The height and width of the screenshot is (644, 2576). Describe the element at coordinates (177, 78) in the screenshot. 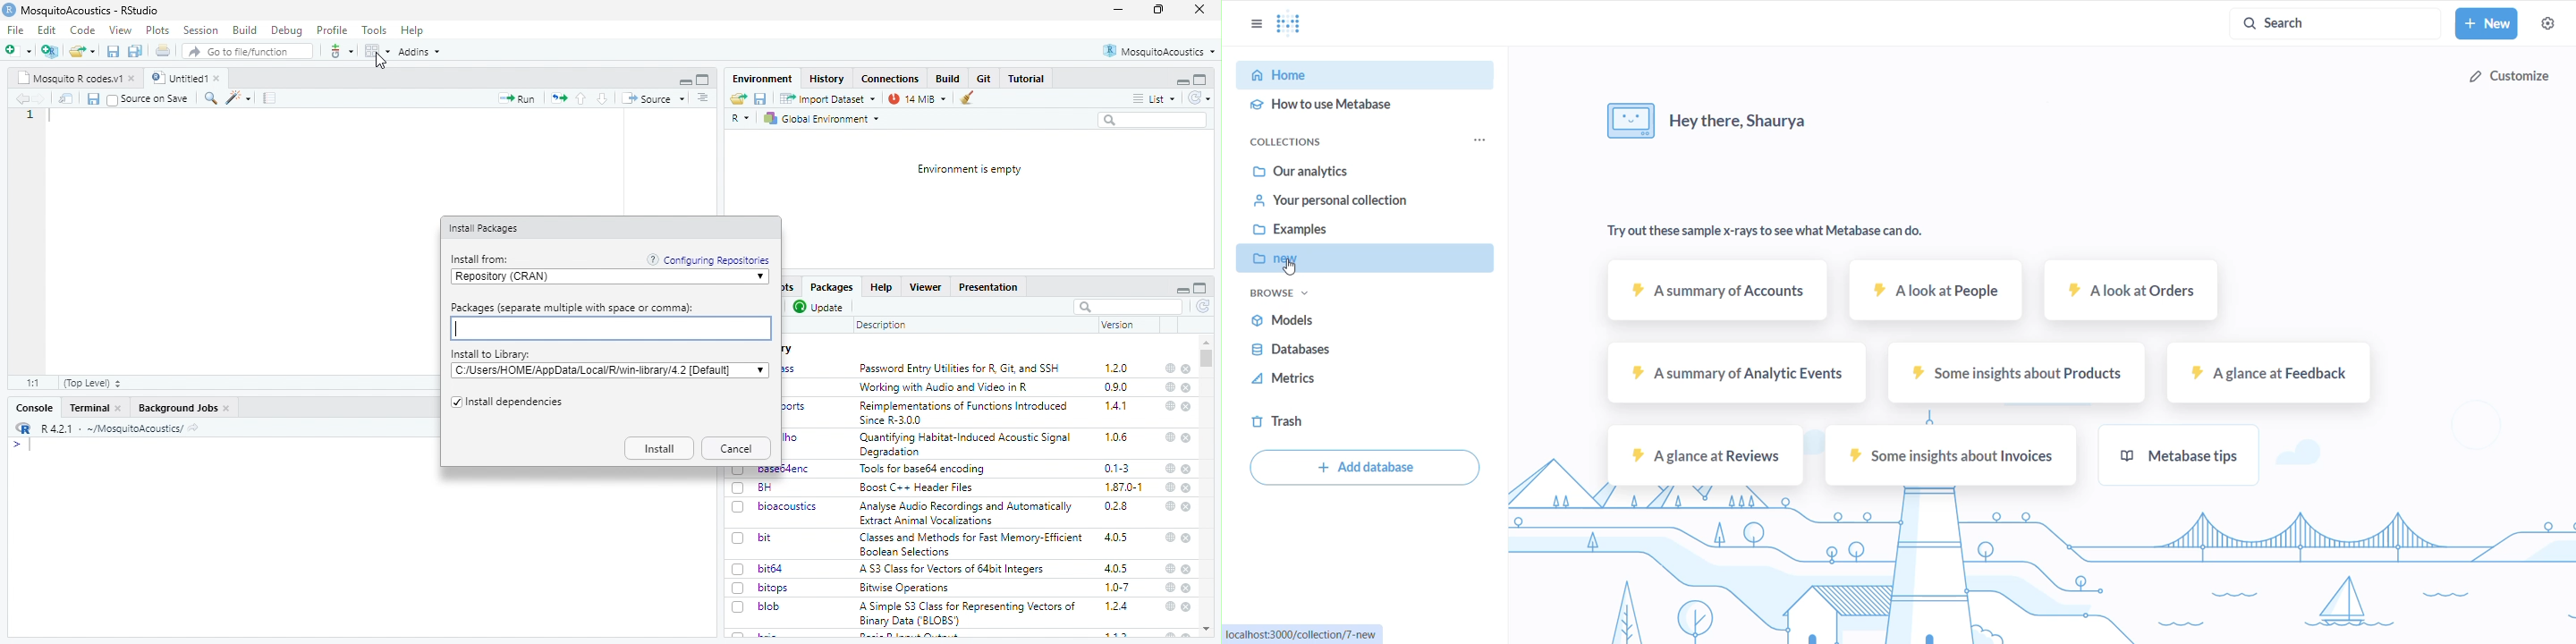

I see `Untitied1` at that location.